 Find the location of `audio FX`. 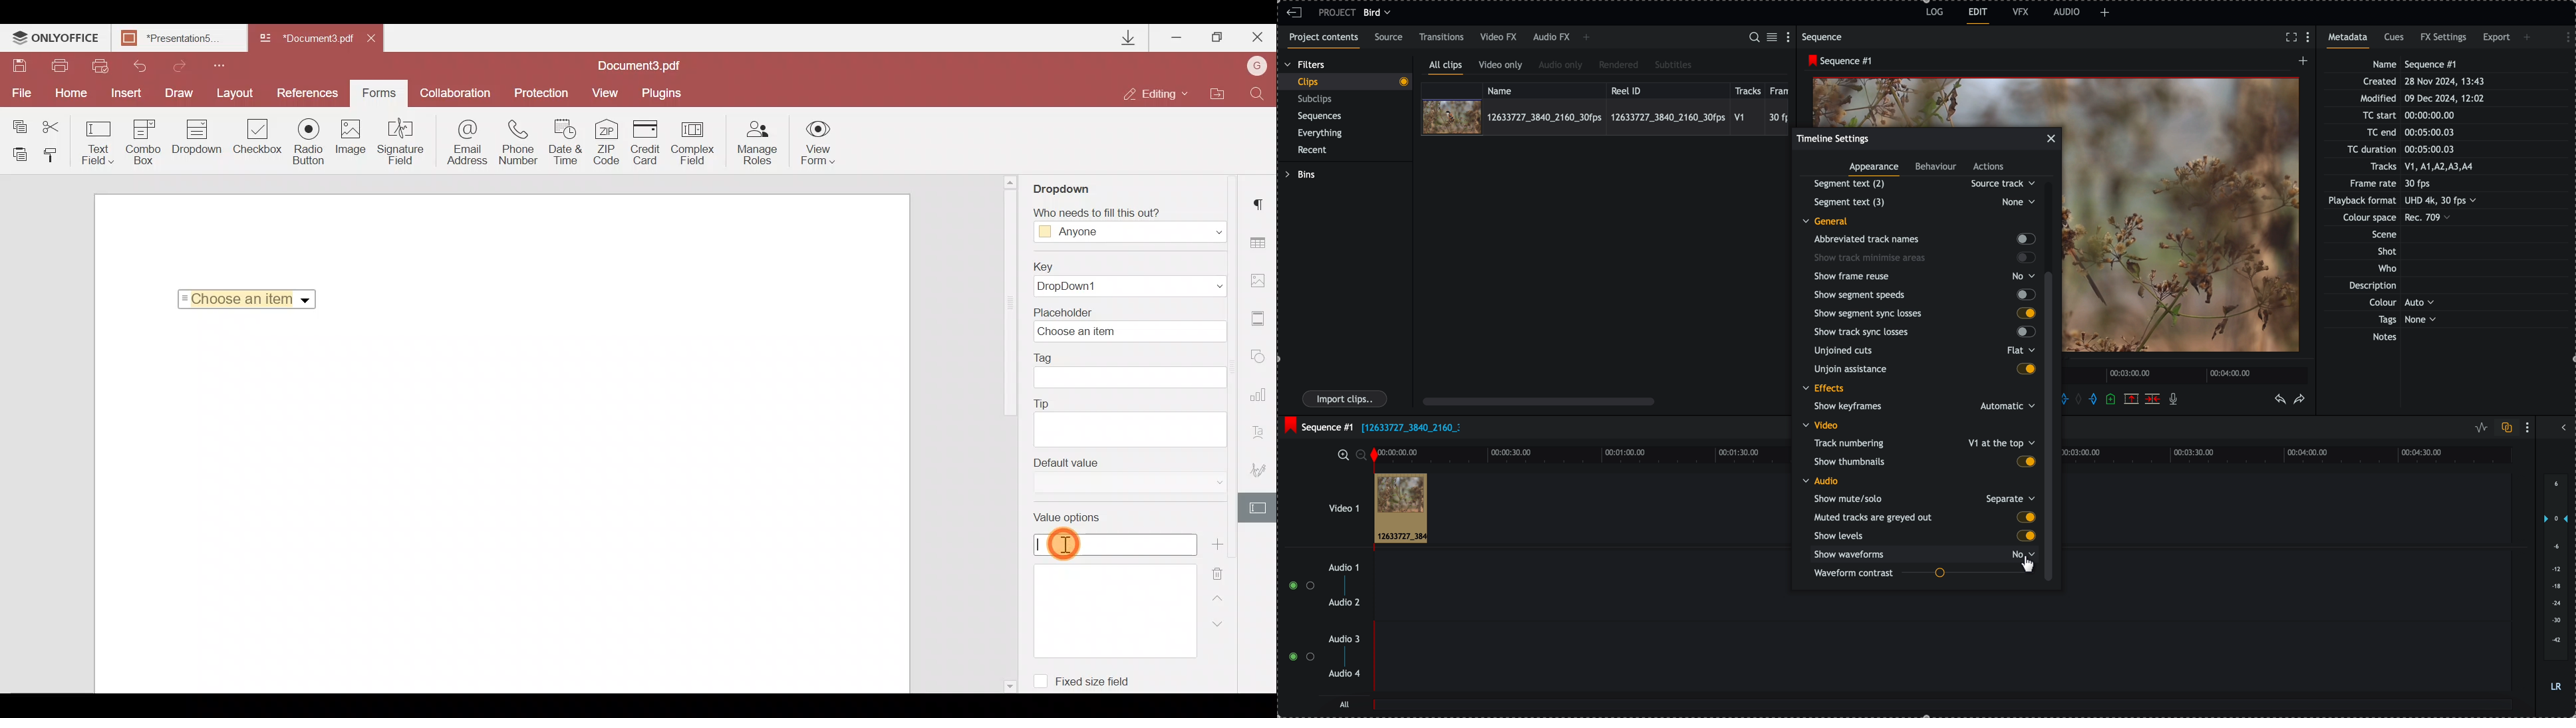

audio FX is located at coordinates (1551, 38).